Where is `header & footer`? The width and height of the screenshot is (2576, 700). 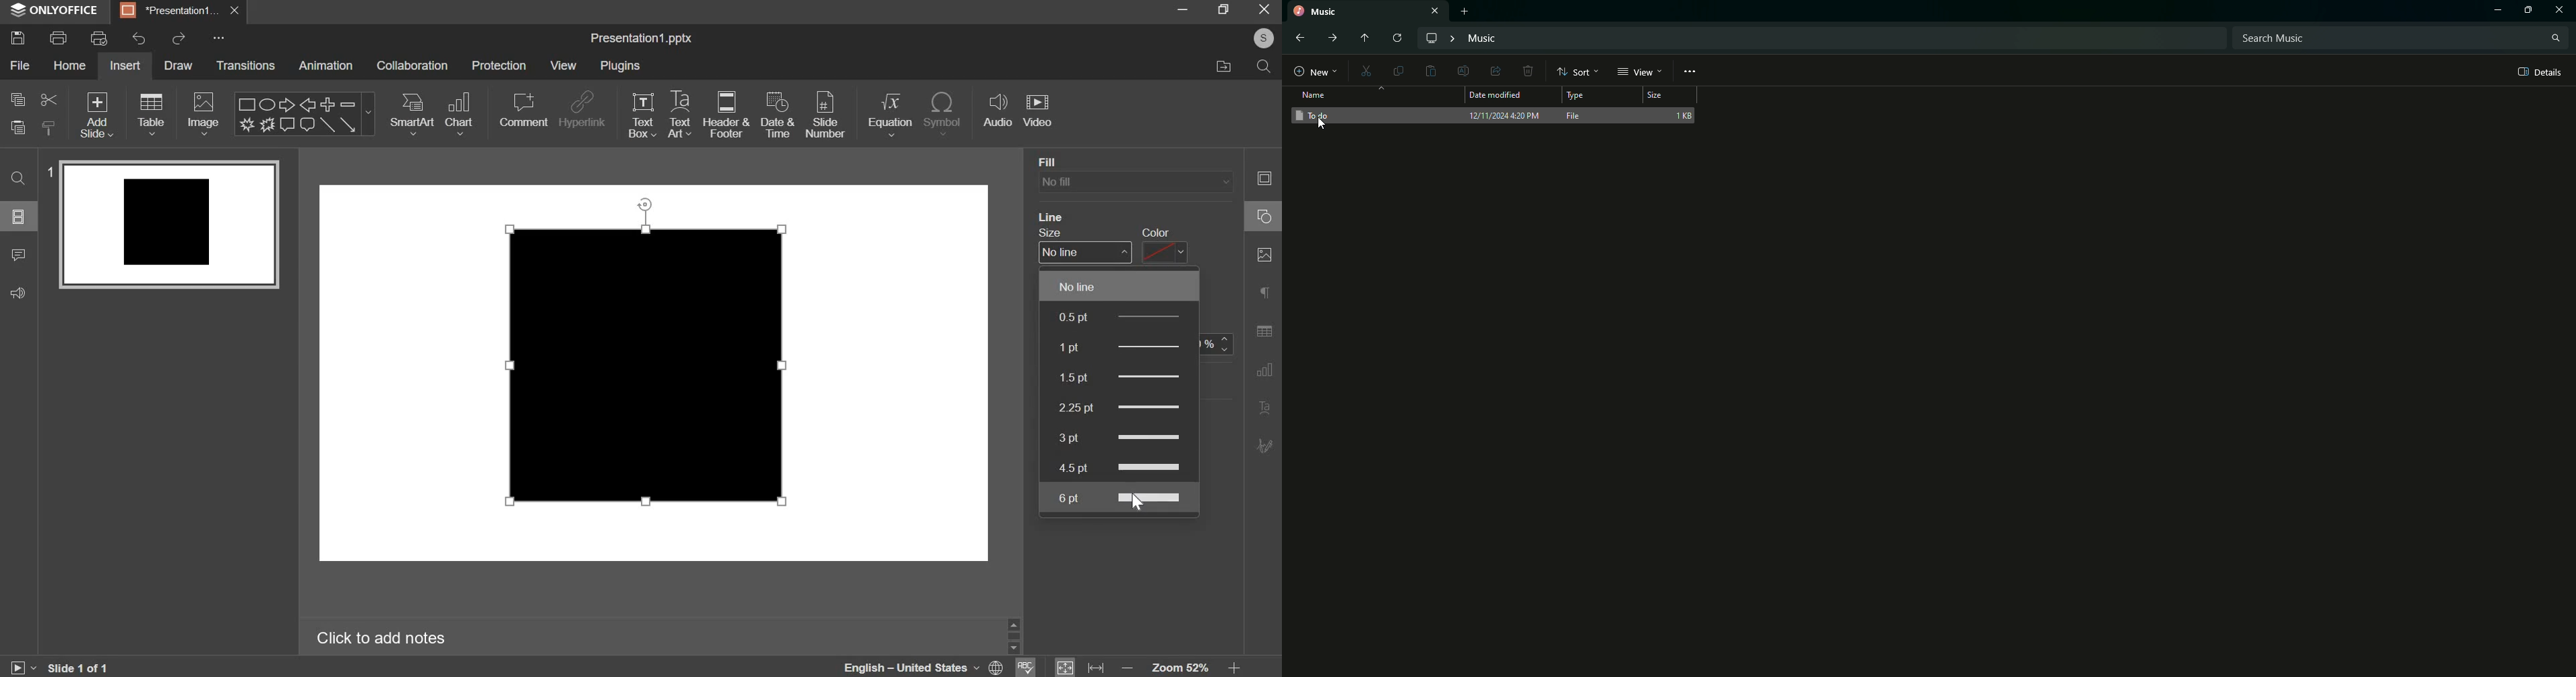 header & footer is located at coordinates (726, 115).